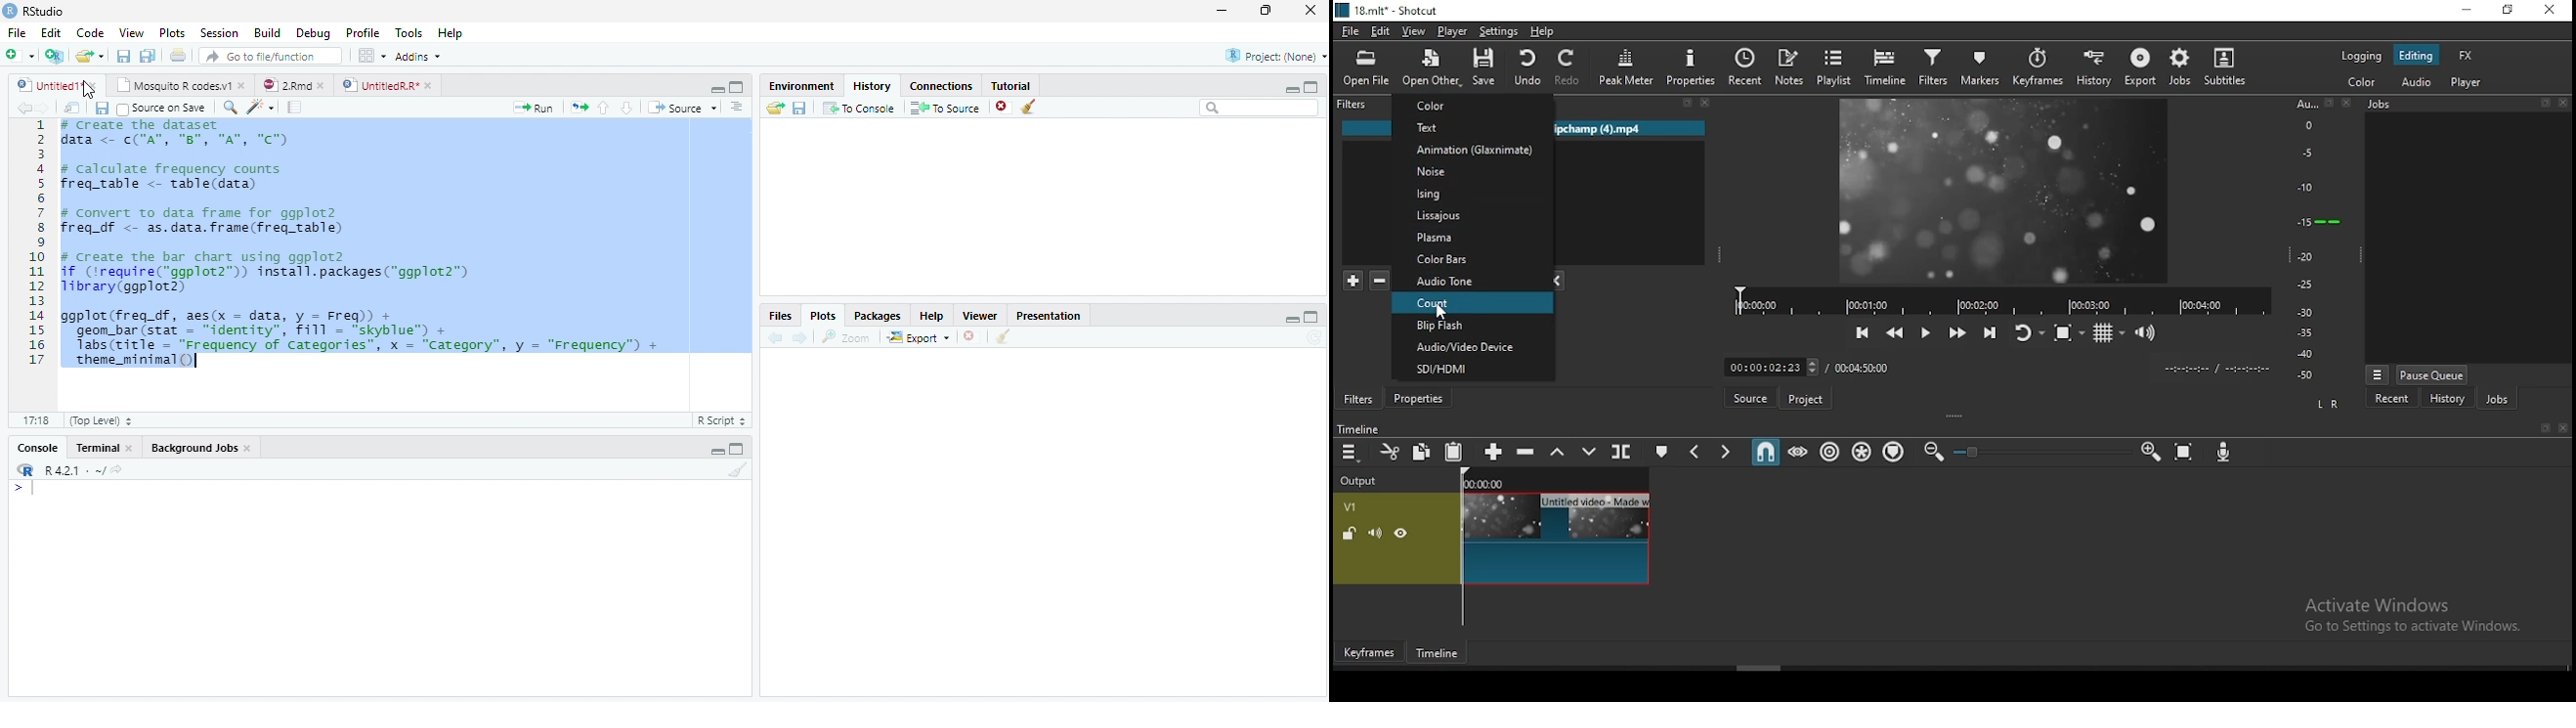  I want to click on Connections, so click(939, 86).